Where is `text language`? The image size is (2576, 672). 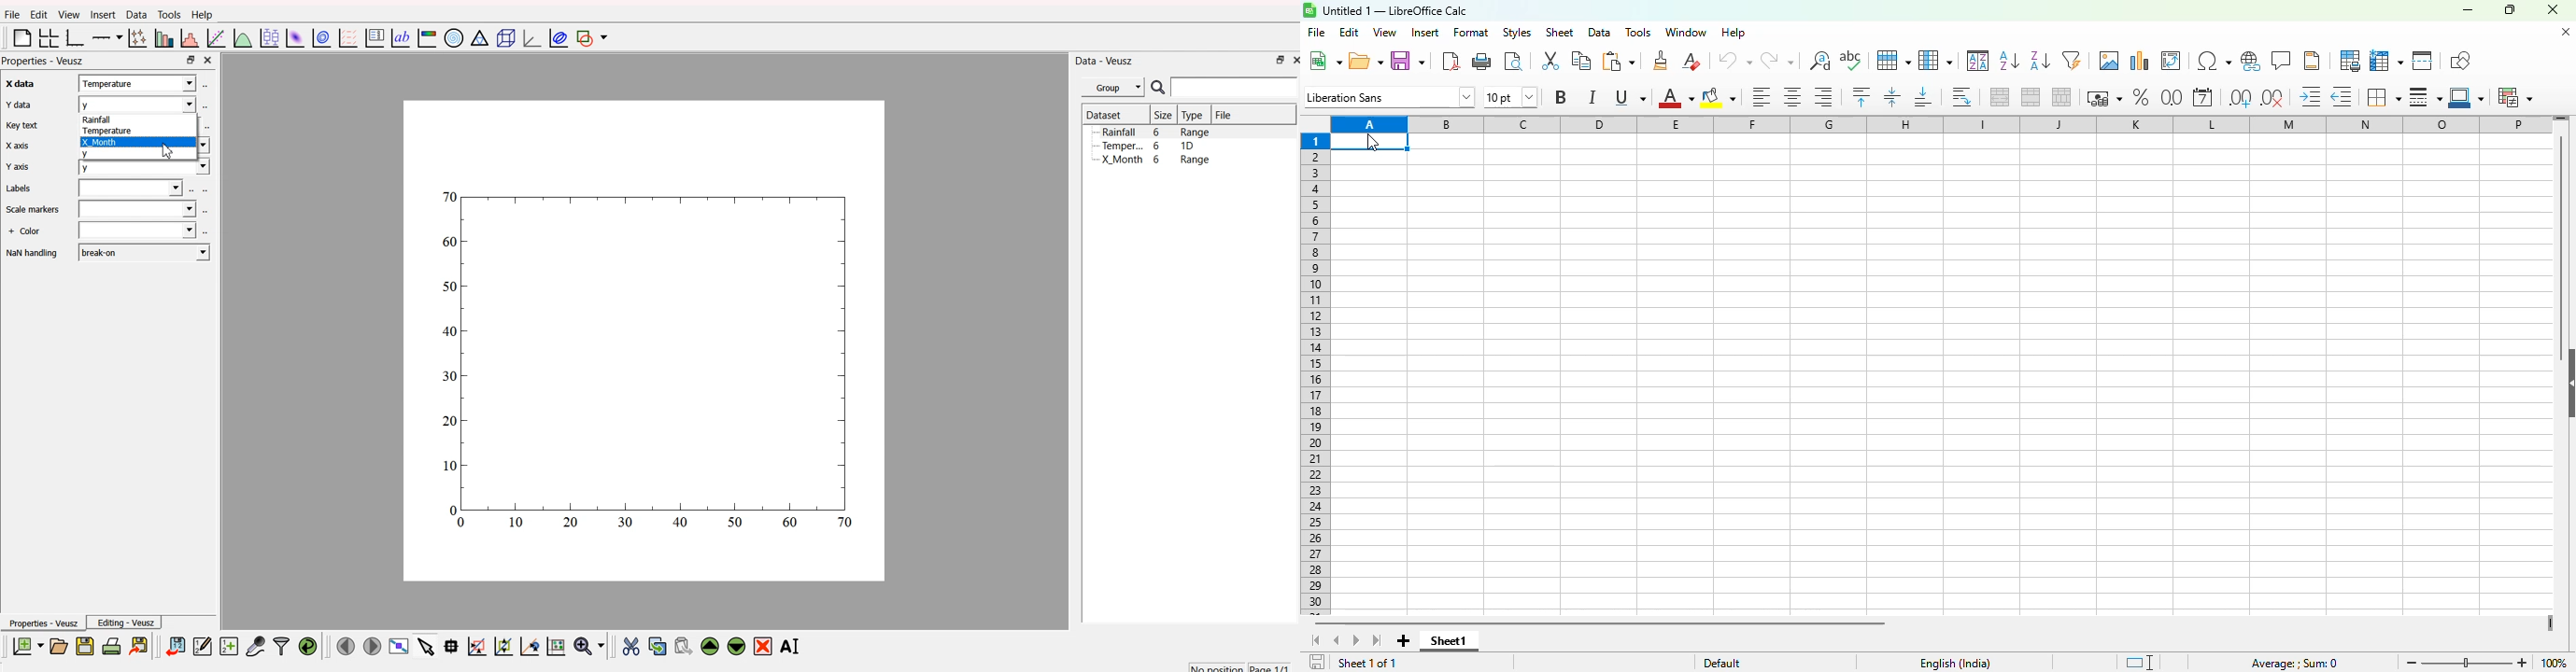
text language is located at coordinates (1956, 664).